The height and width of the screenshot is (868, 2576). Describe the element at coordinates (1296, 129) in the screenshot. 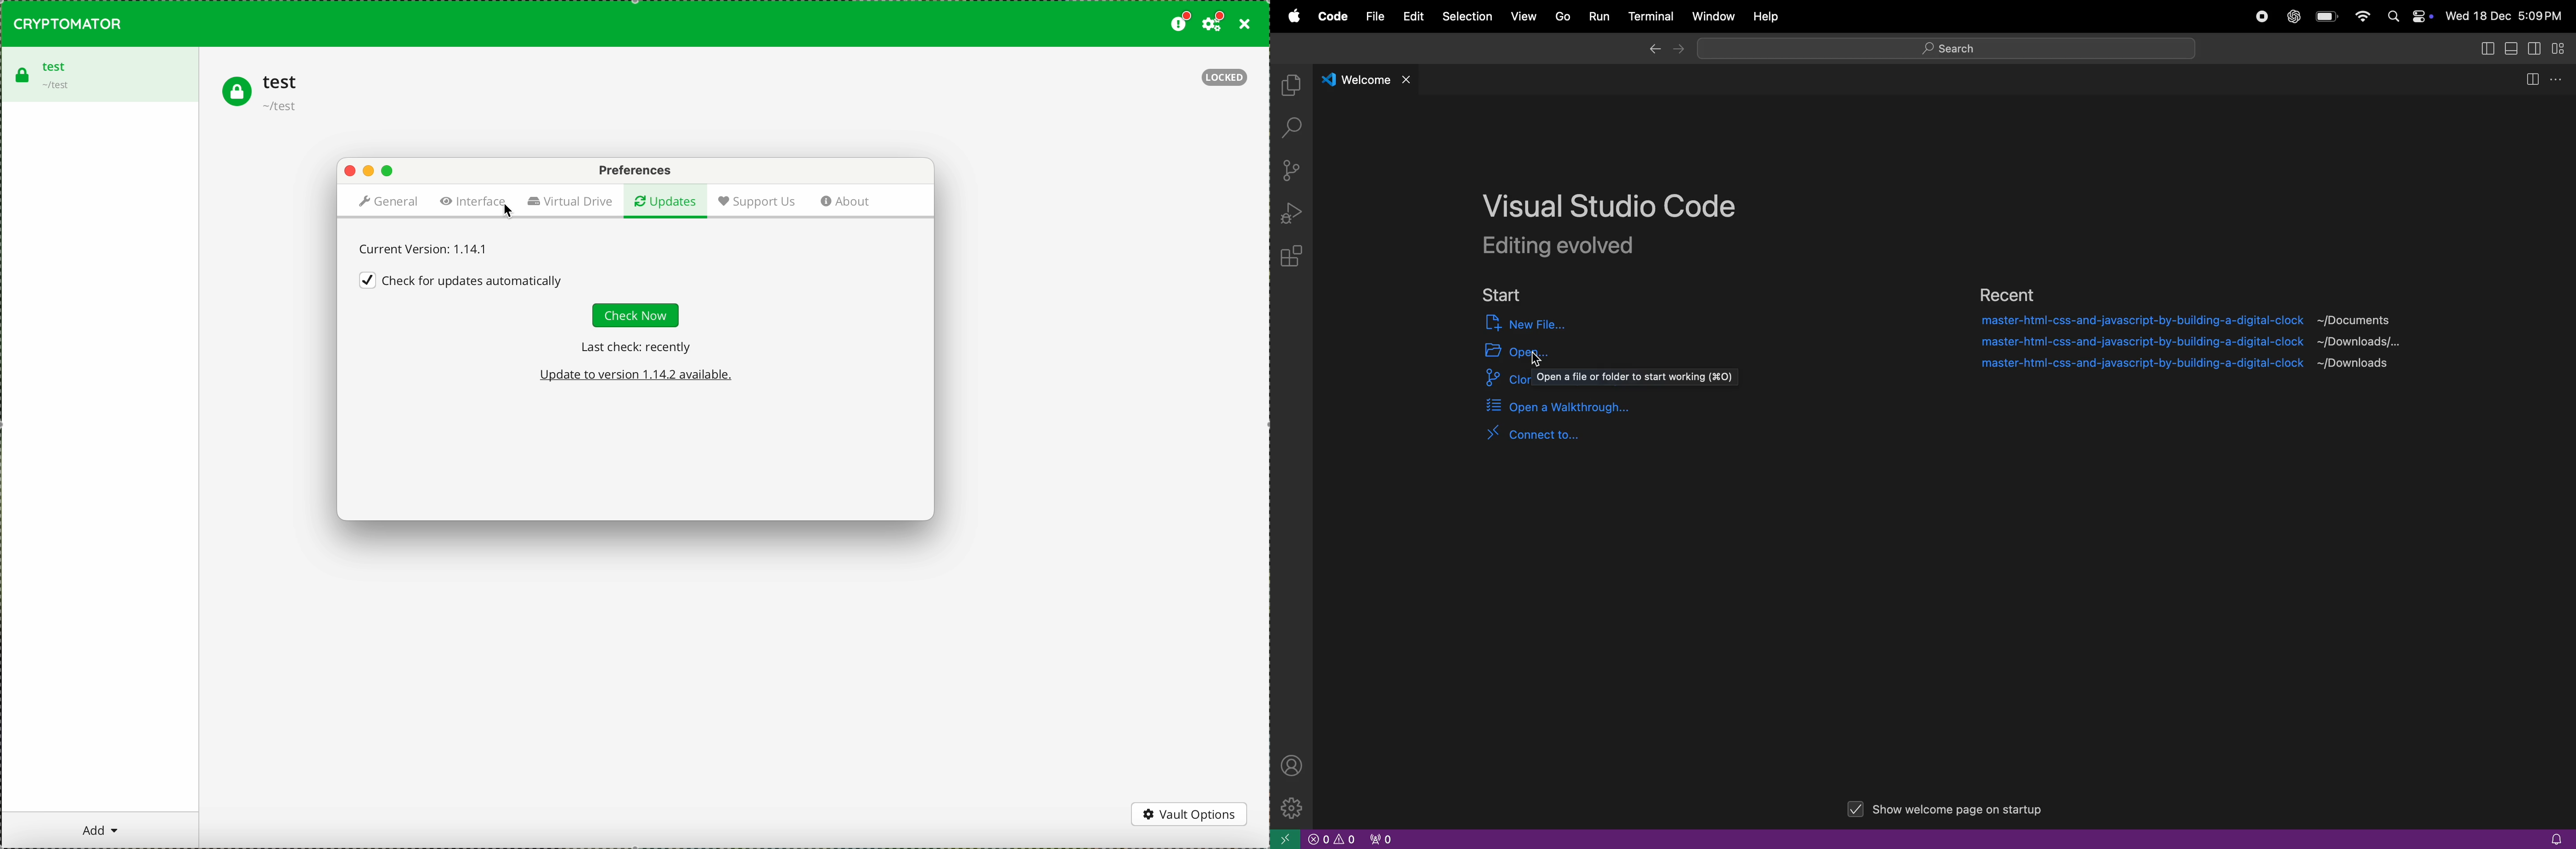

I see `search` at that location.